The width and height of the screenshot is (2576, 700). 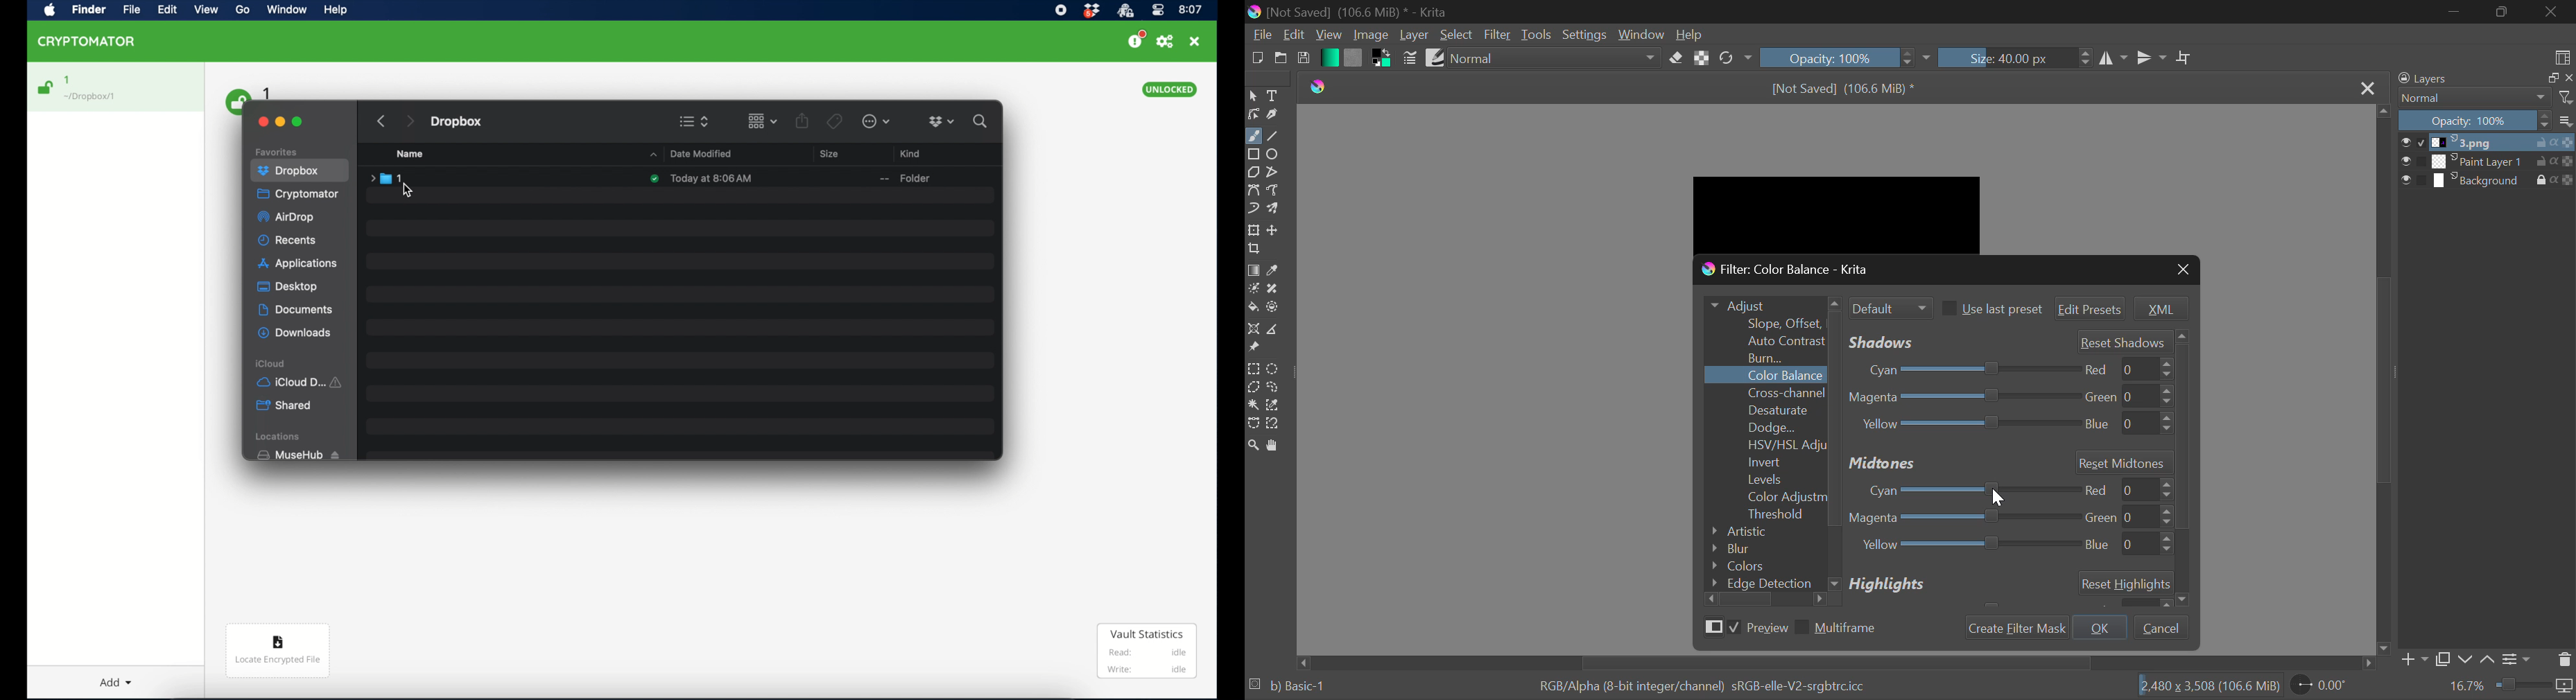 I want to click on View, so click(x=208, y=12).